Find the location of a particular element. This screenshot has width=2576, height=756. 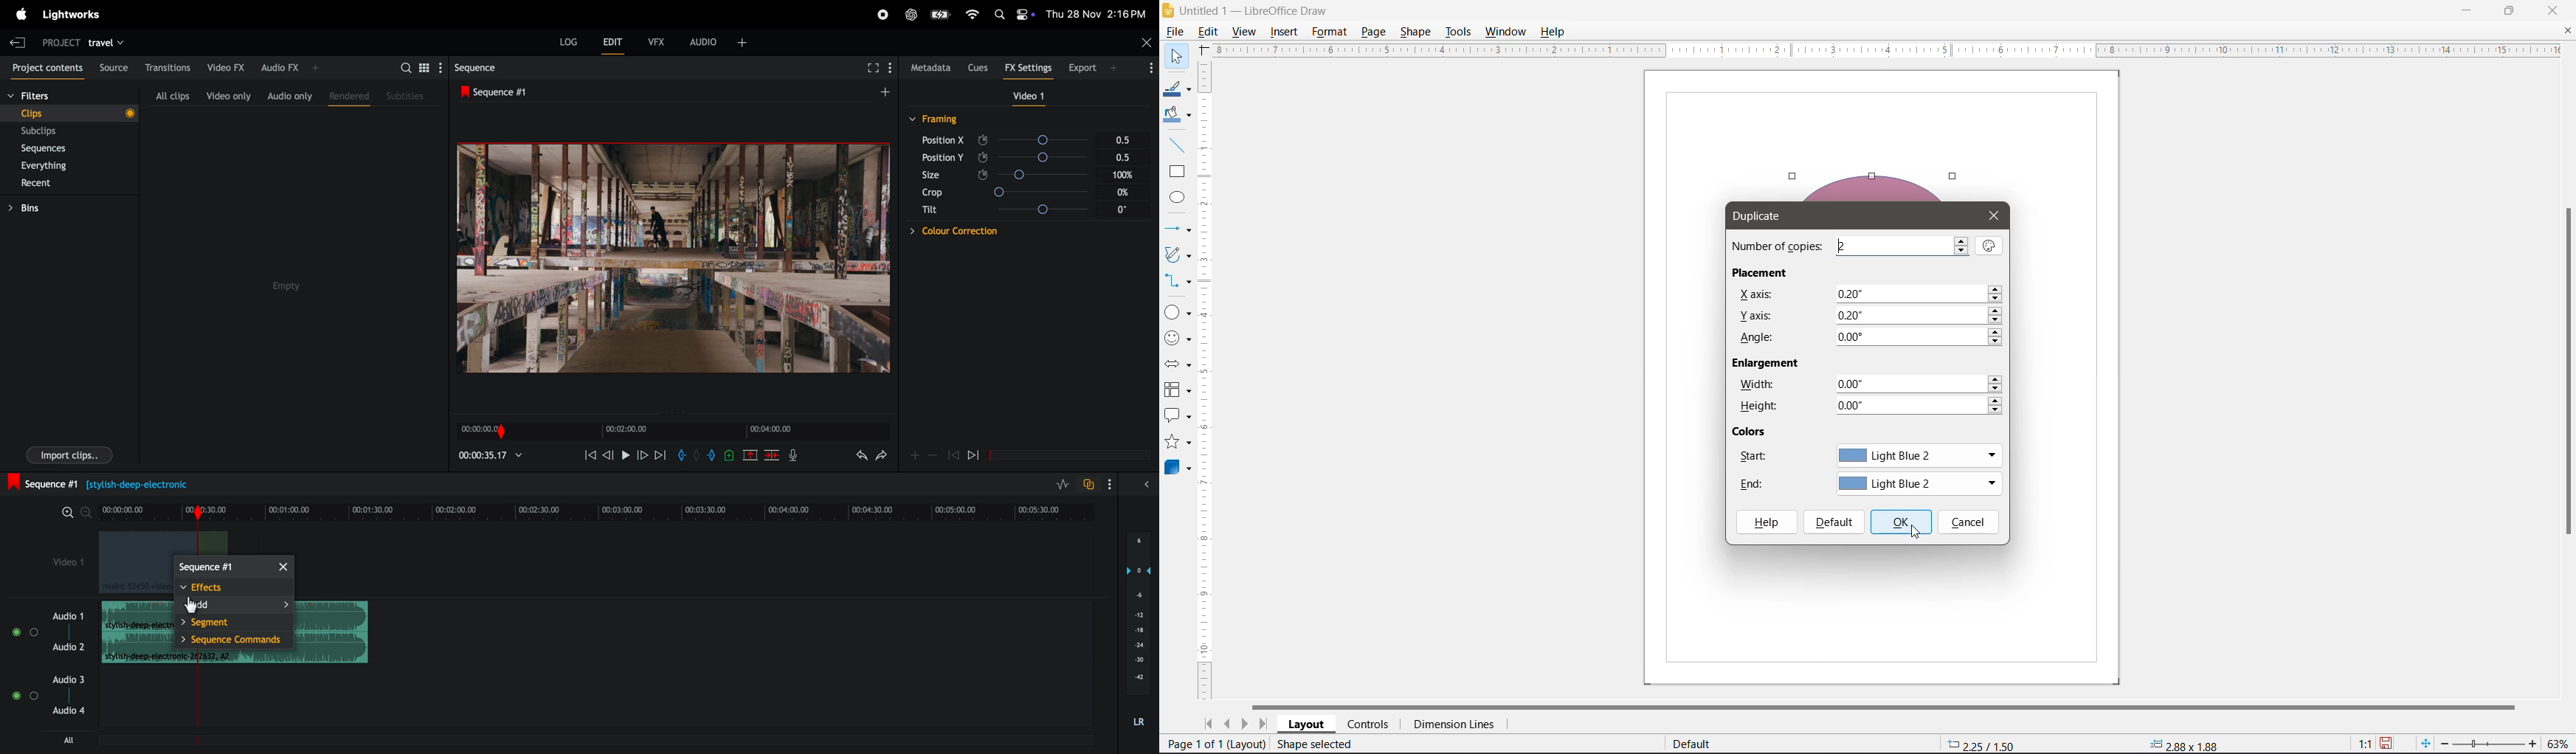

Application Logo is located at coordinates (1168, 10).